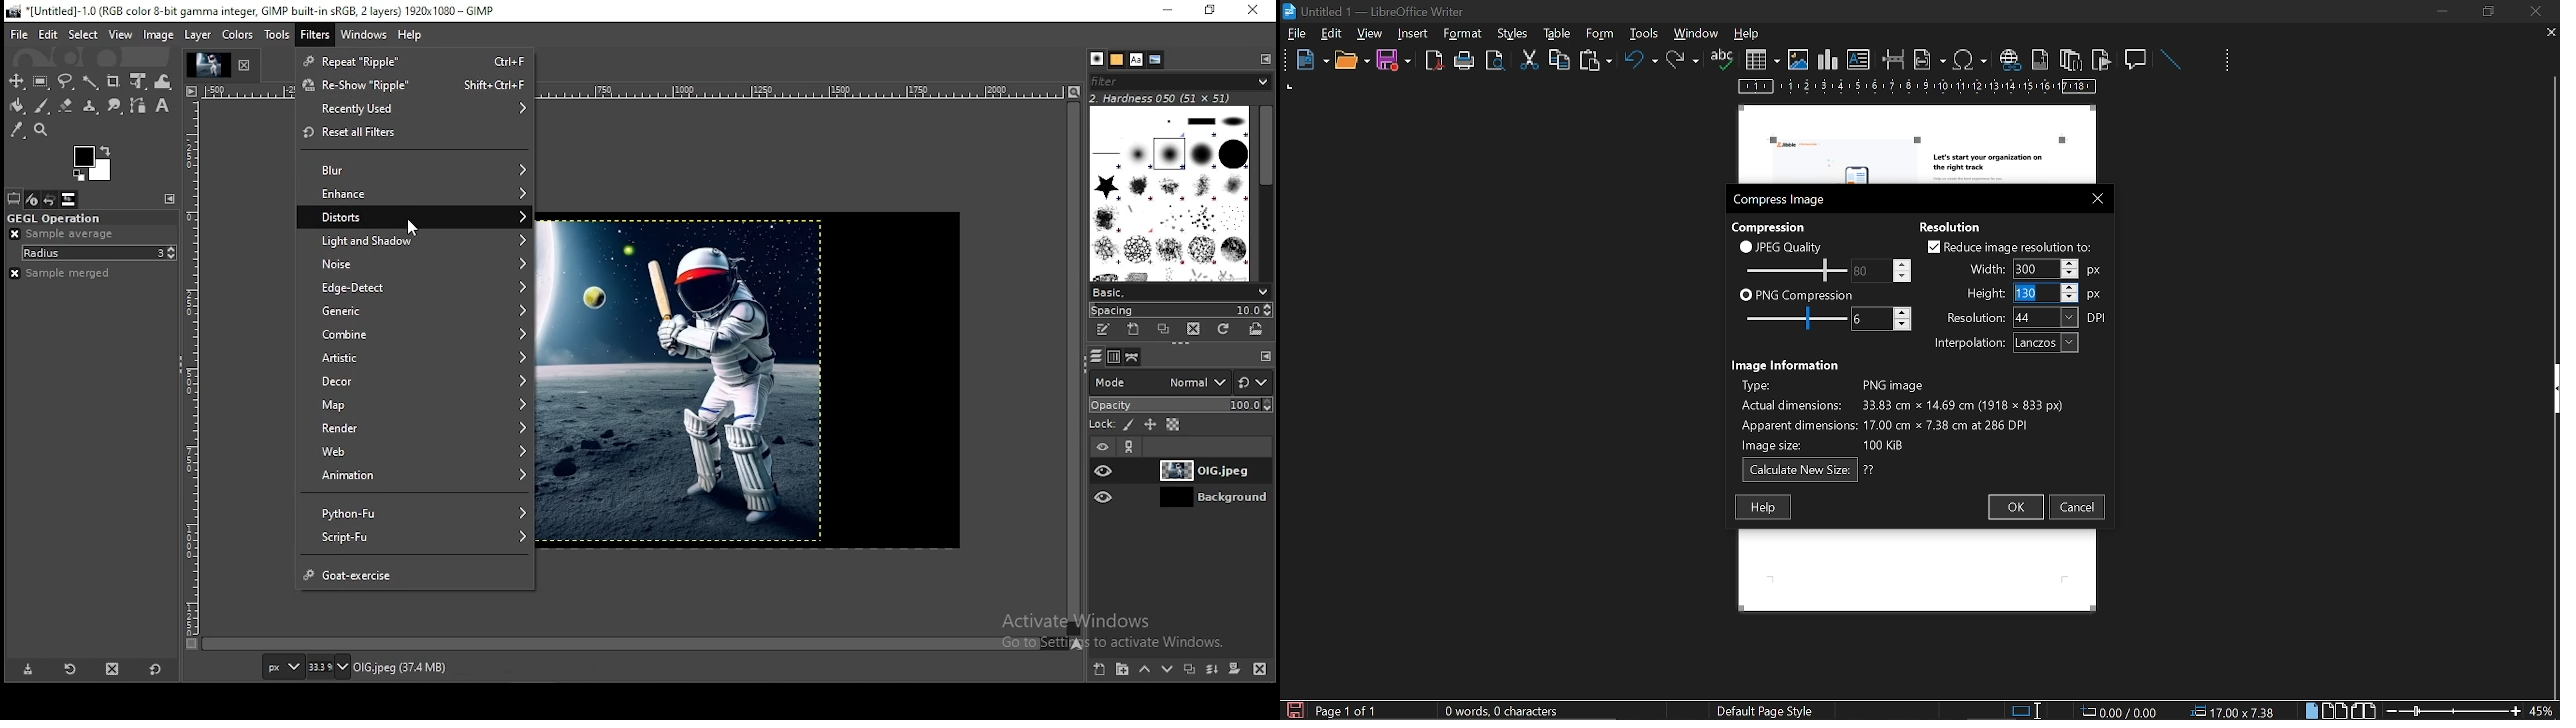  I want to click on , so click(91, 82).